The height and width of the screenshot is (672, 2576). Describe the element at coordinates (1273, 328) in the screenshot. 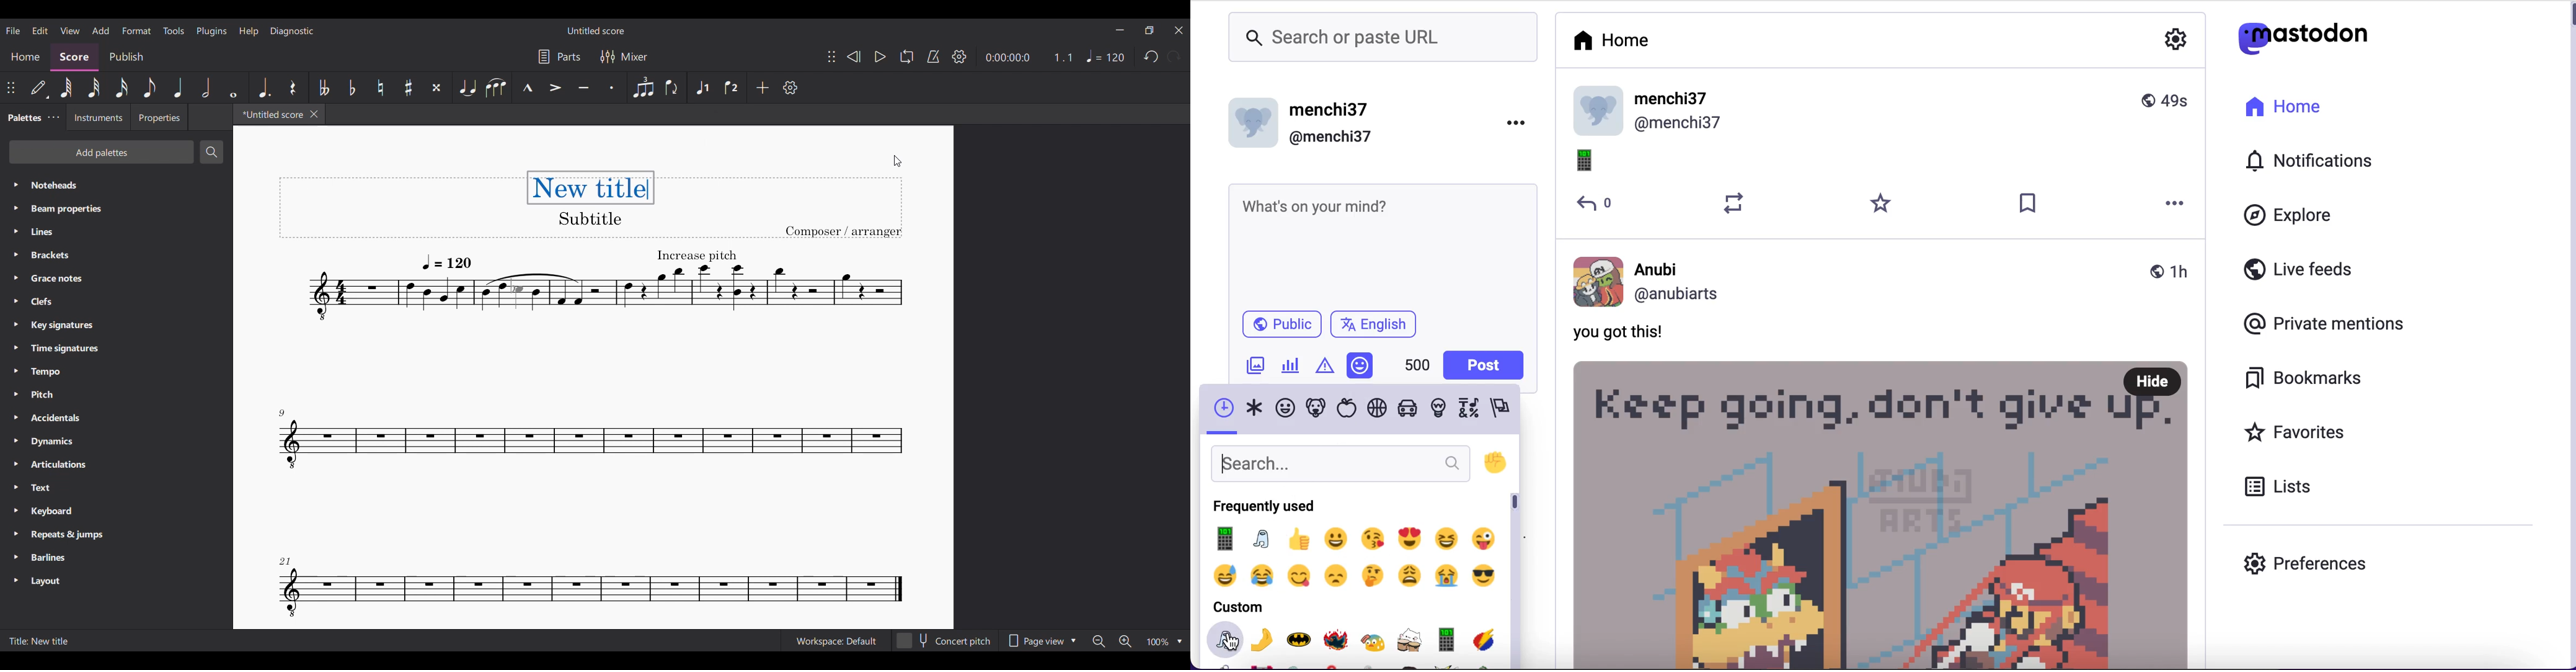

I see `public` at that location.